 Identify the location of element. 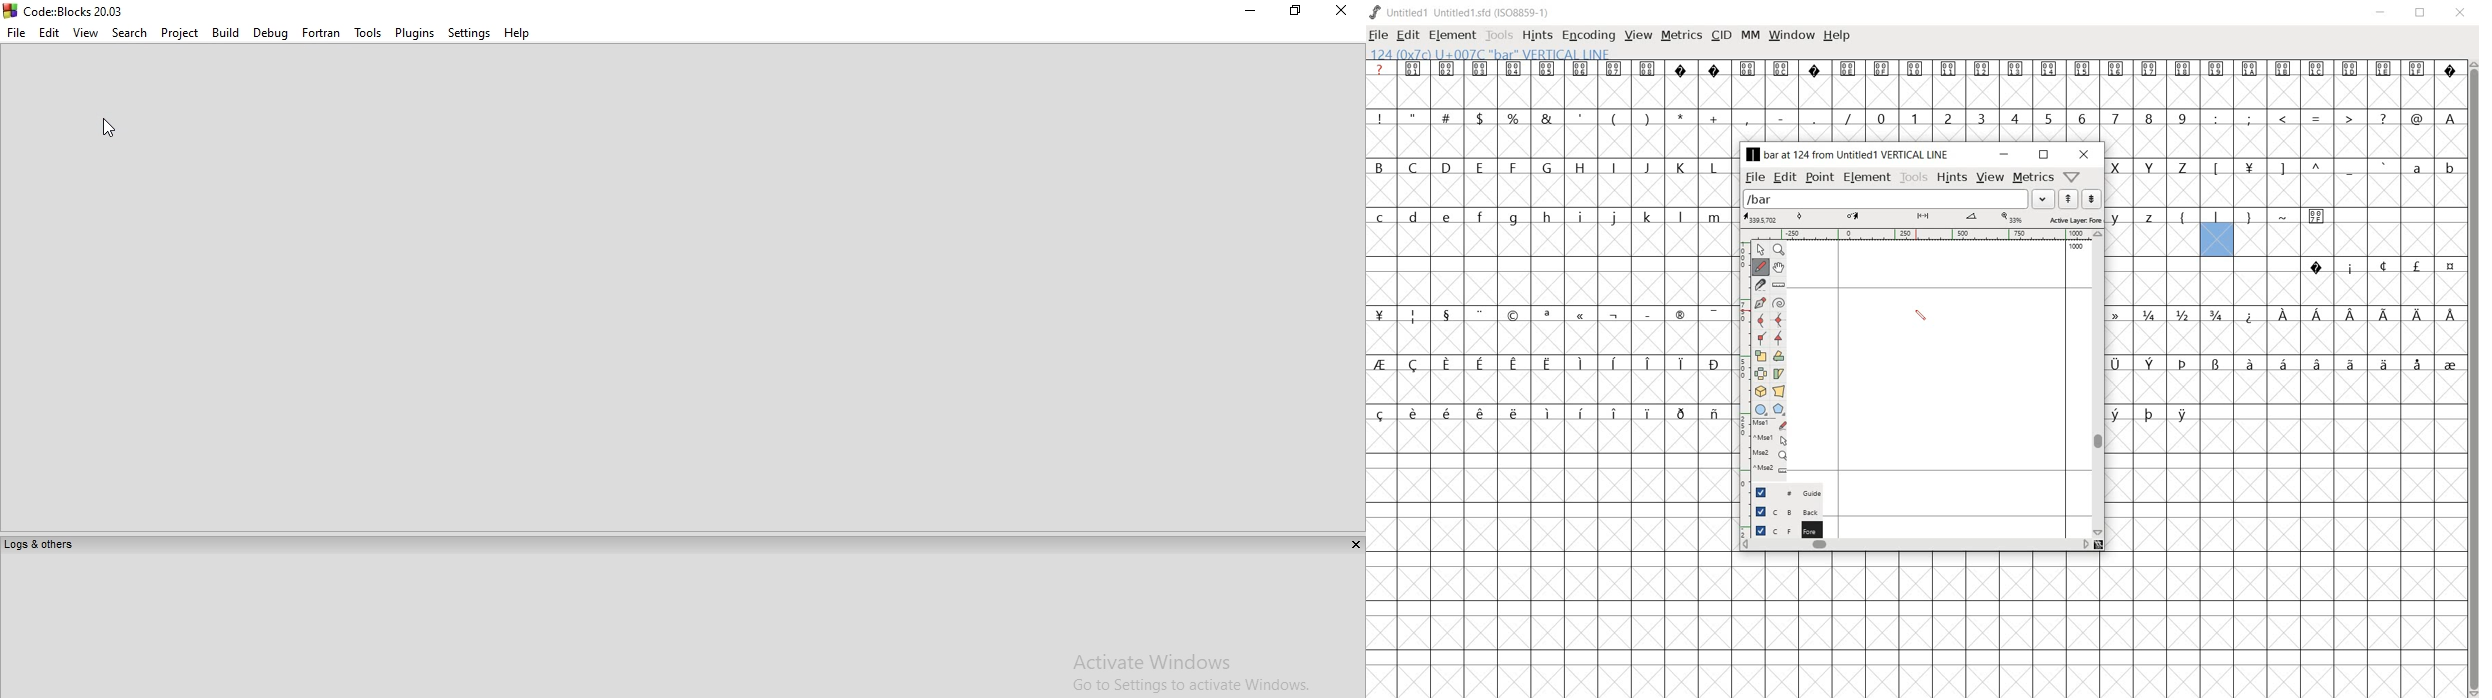
(1452, 36).